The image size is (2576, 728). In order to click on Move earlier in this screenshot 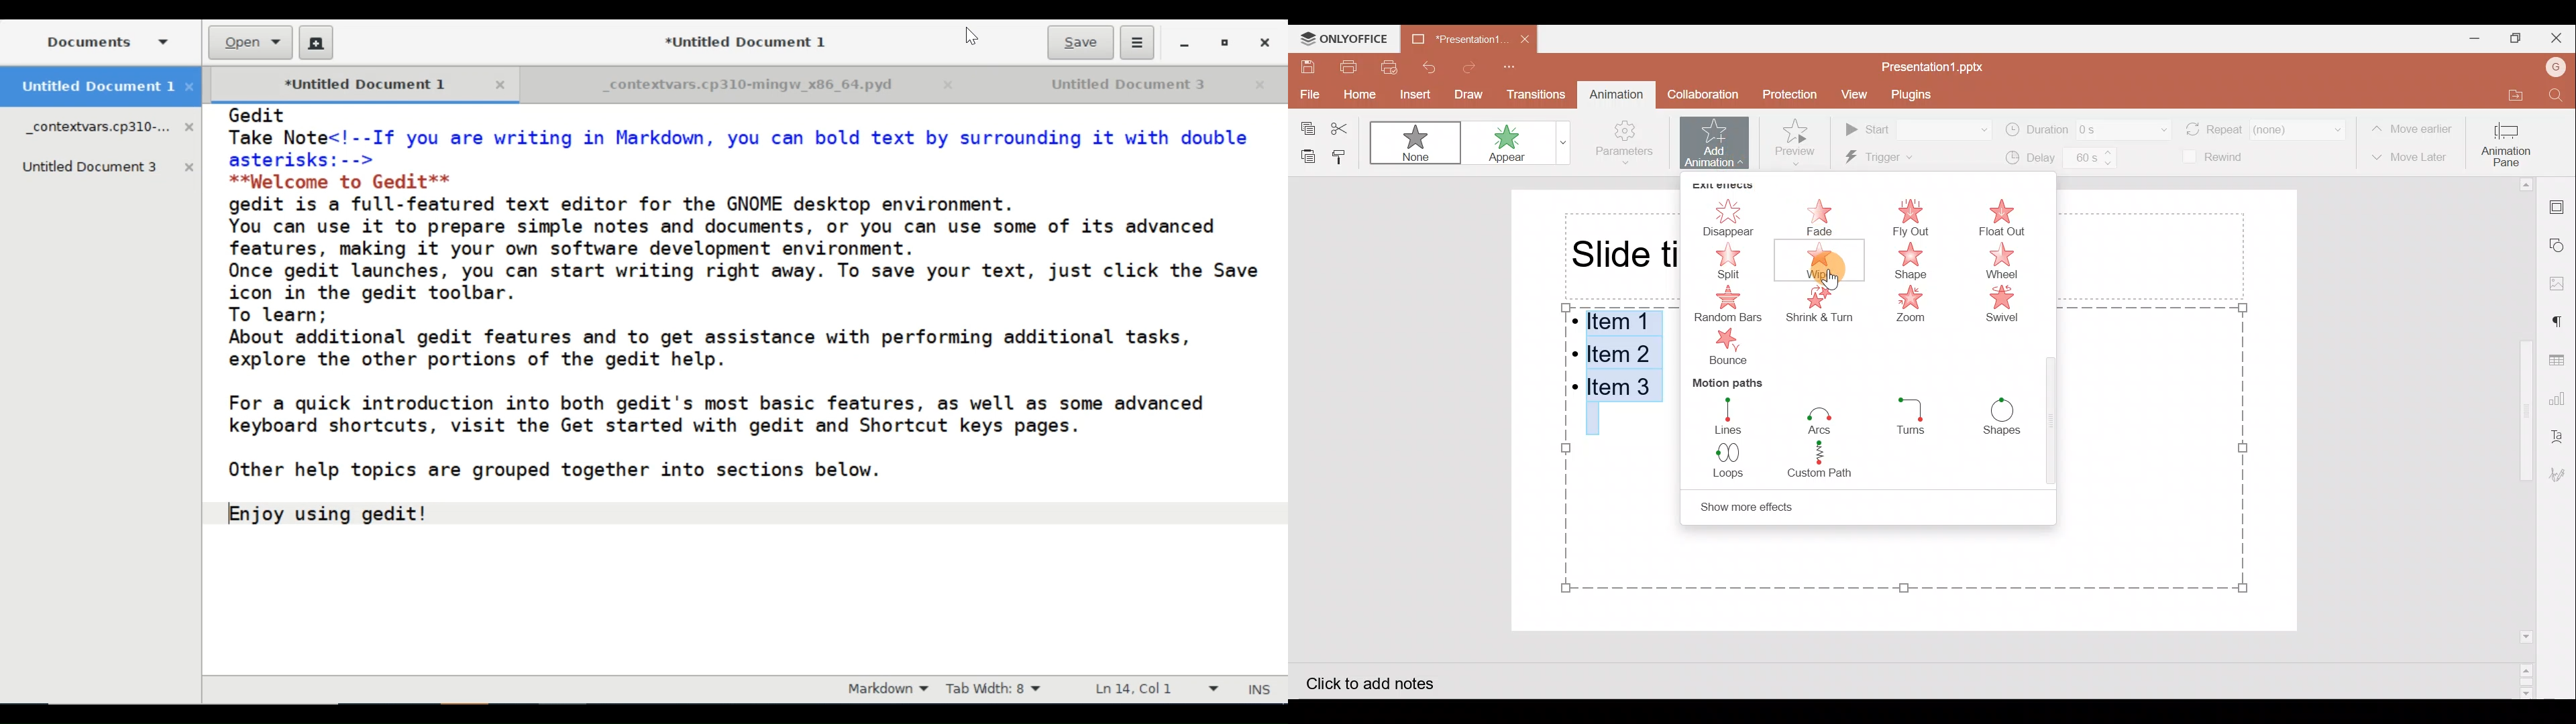, I will do `click(2412, 125)`.